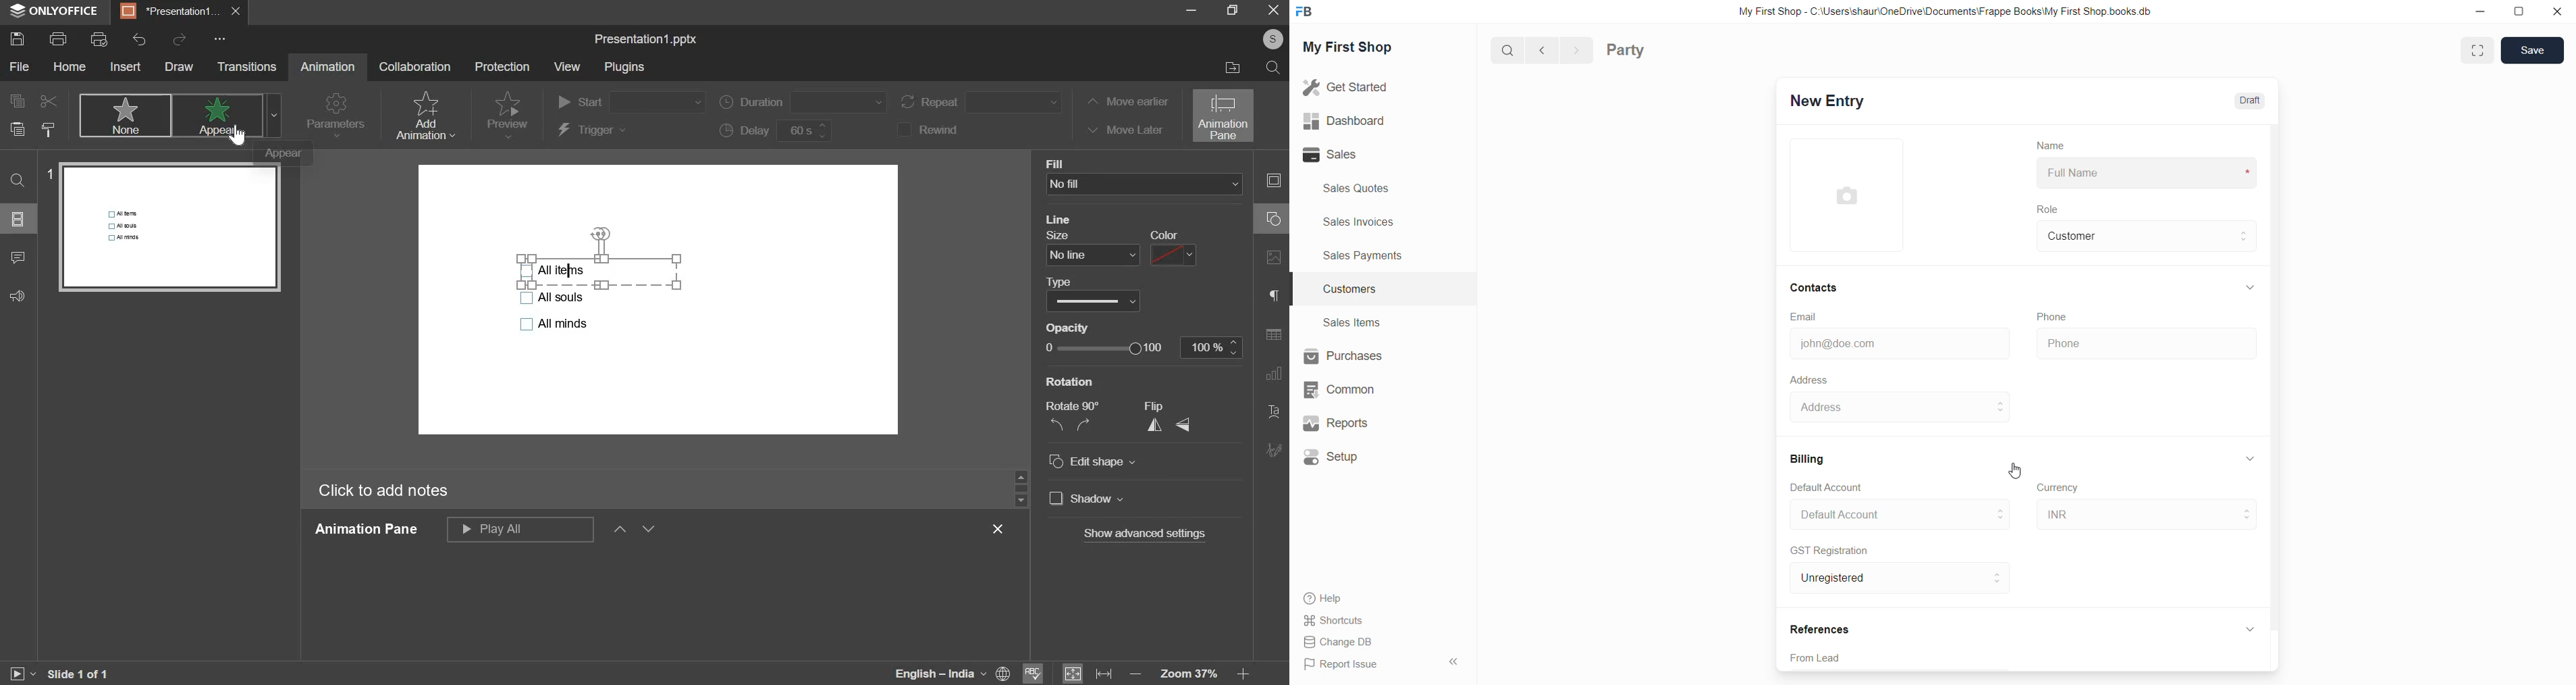 The height and width of the screenshot is (700, 2576). Describe the element at coordinates (1853, 195) in the screenshot. I see `select profile picture` at that location.